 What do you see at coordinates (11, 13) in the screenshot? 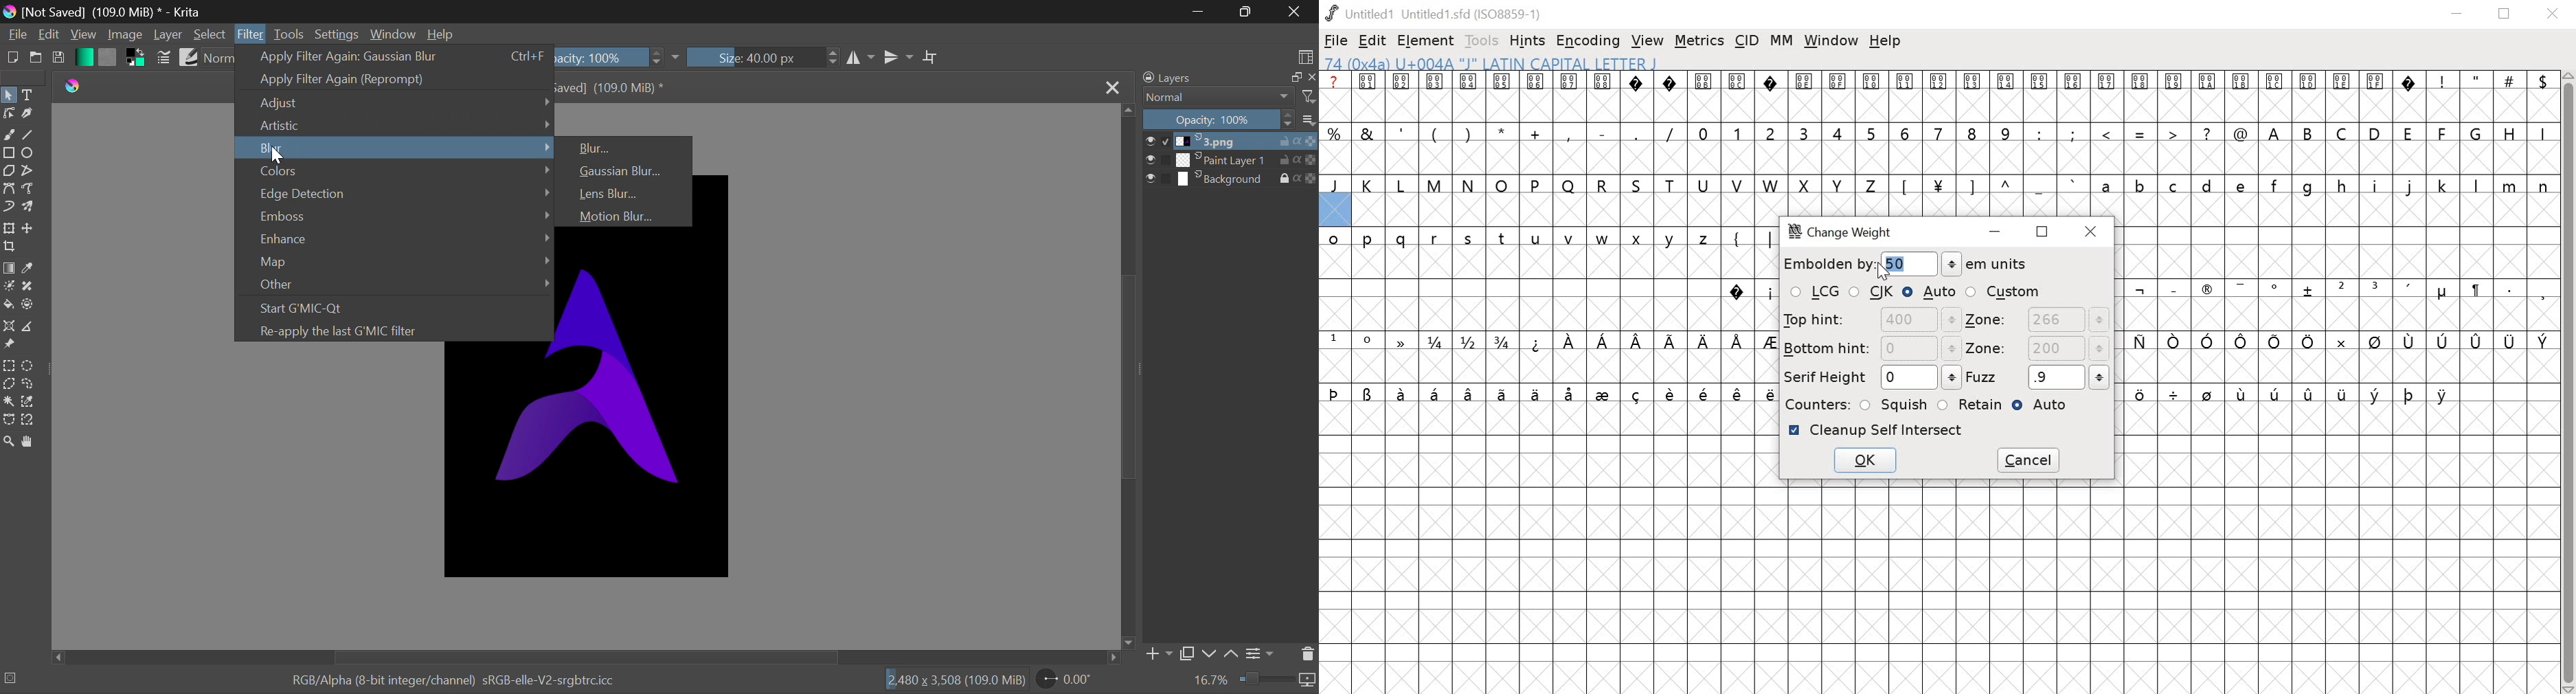
I see `logo` at bounding box center [11, 13].